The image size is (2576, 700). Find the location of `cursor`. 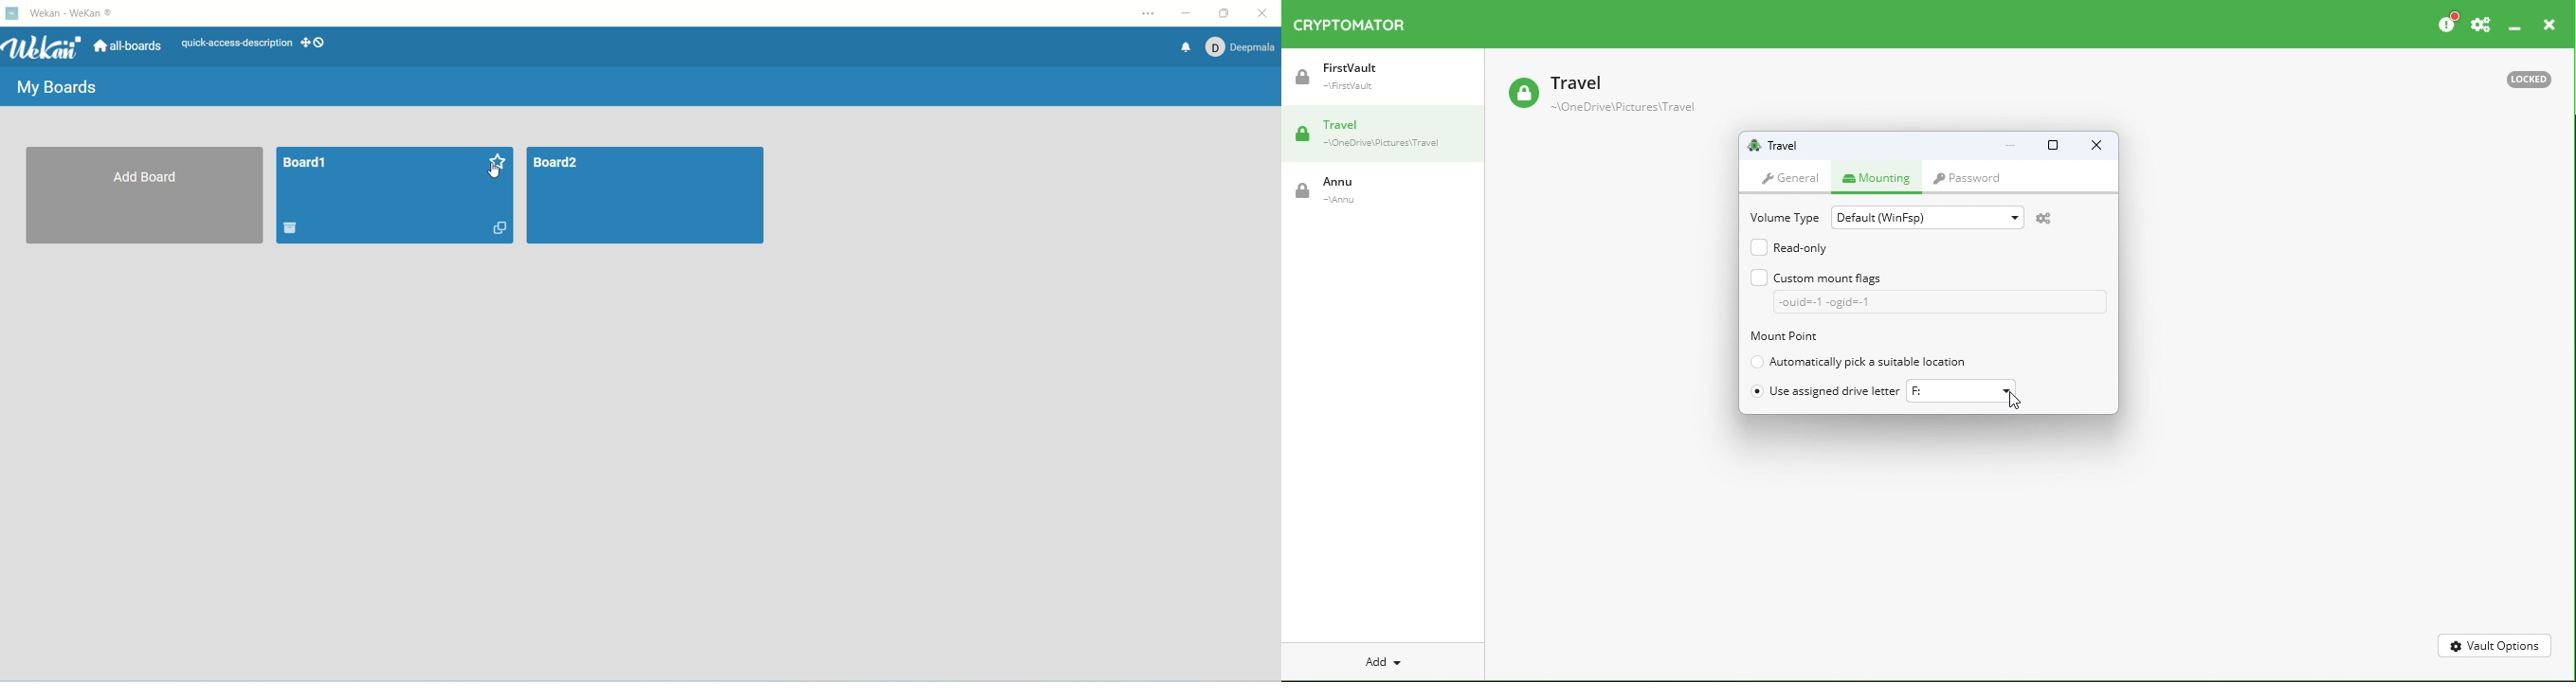

cursor is located at coordinates (495, 172).